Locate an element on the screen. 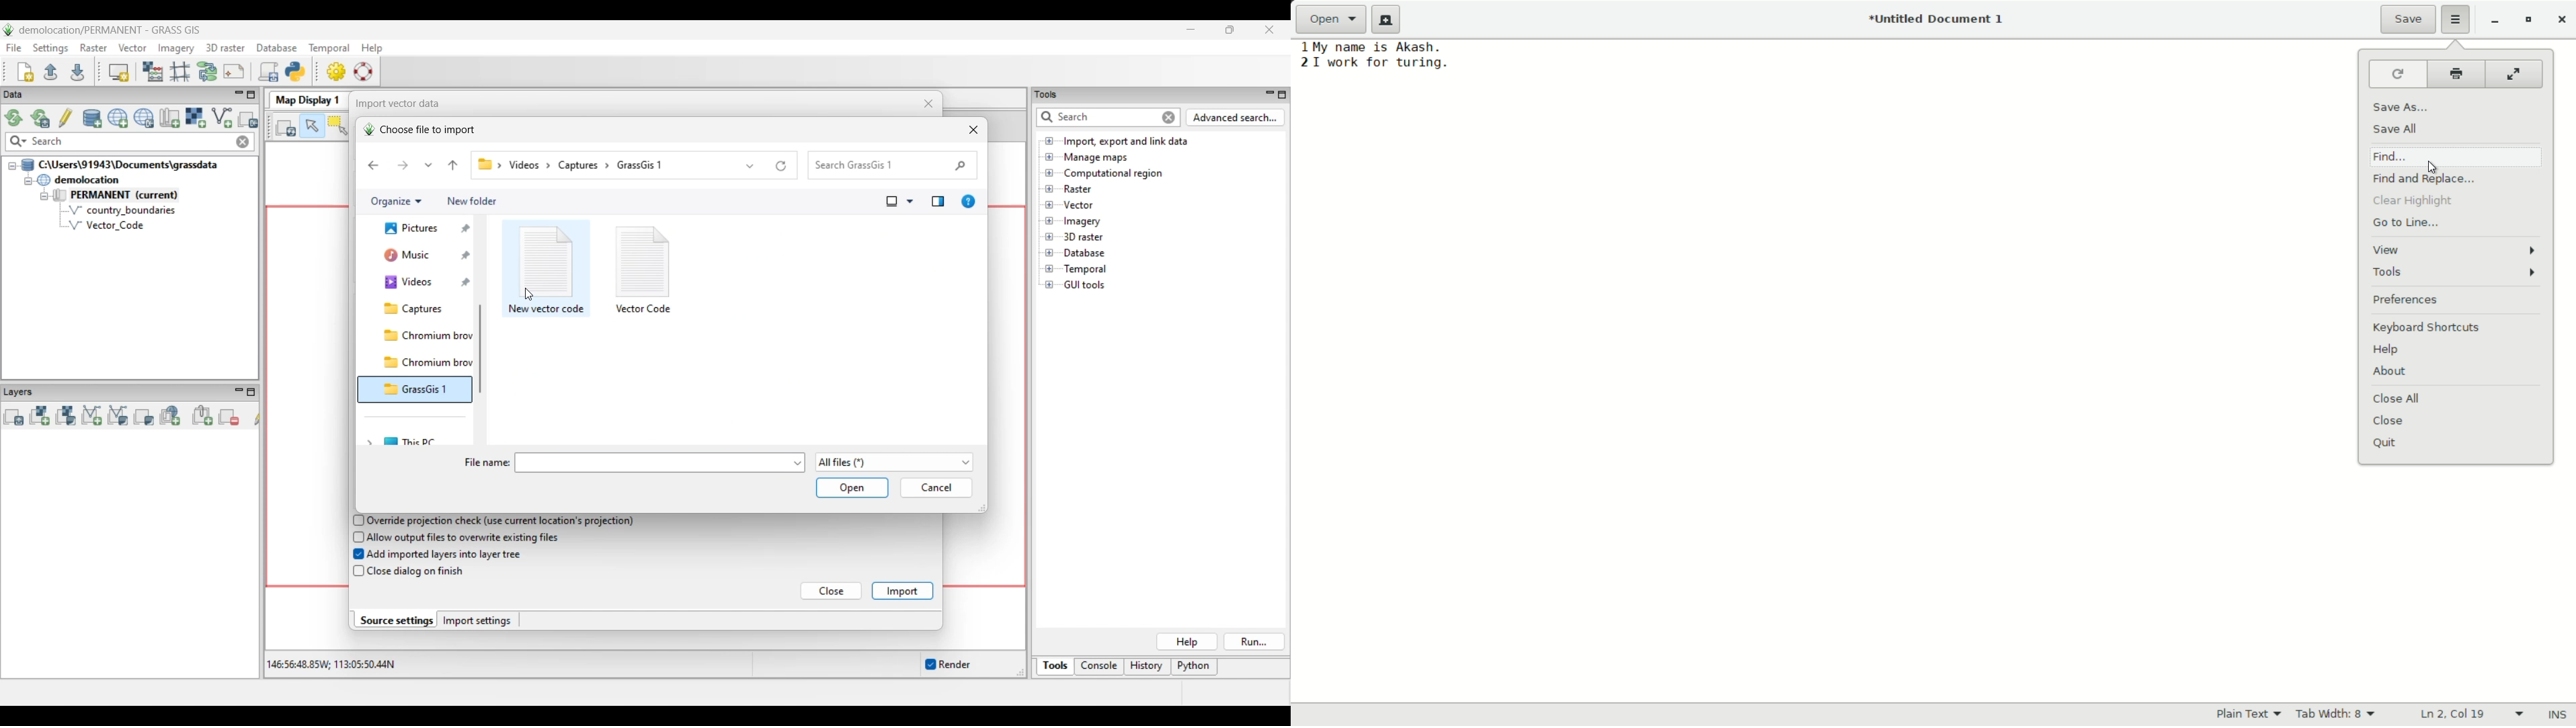 Image resolution: width=2576 pixels, height=728 pixels. help is located at coordinates (2385, 350).